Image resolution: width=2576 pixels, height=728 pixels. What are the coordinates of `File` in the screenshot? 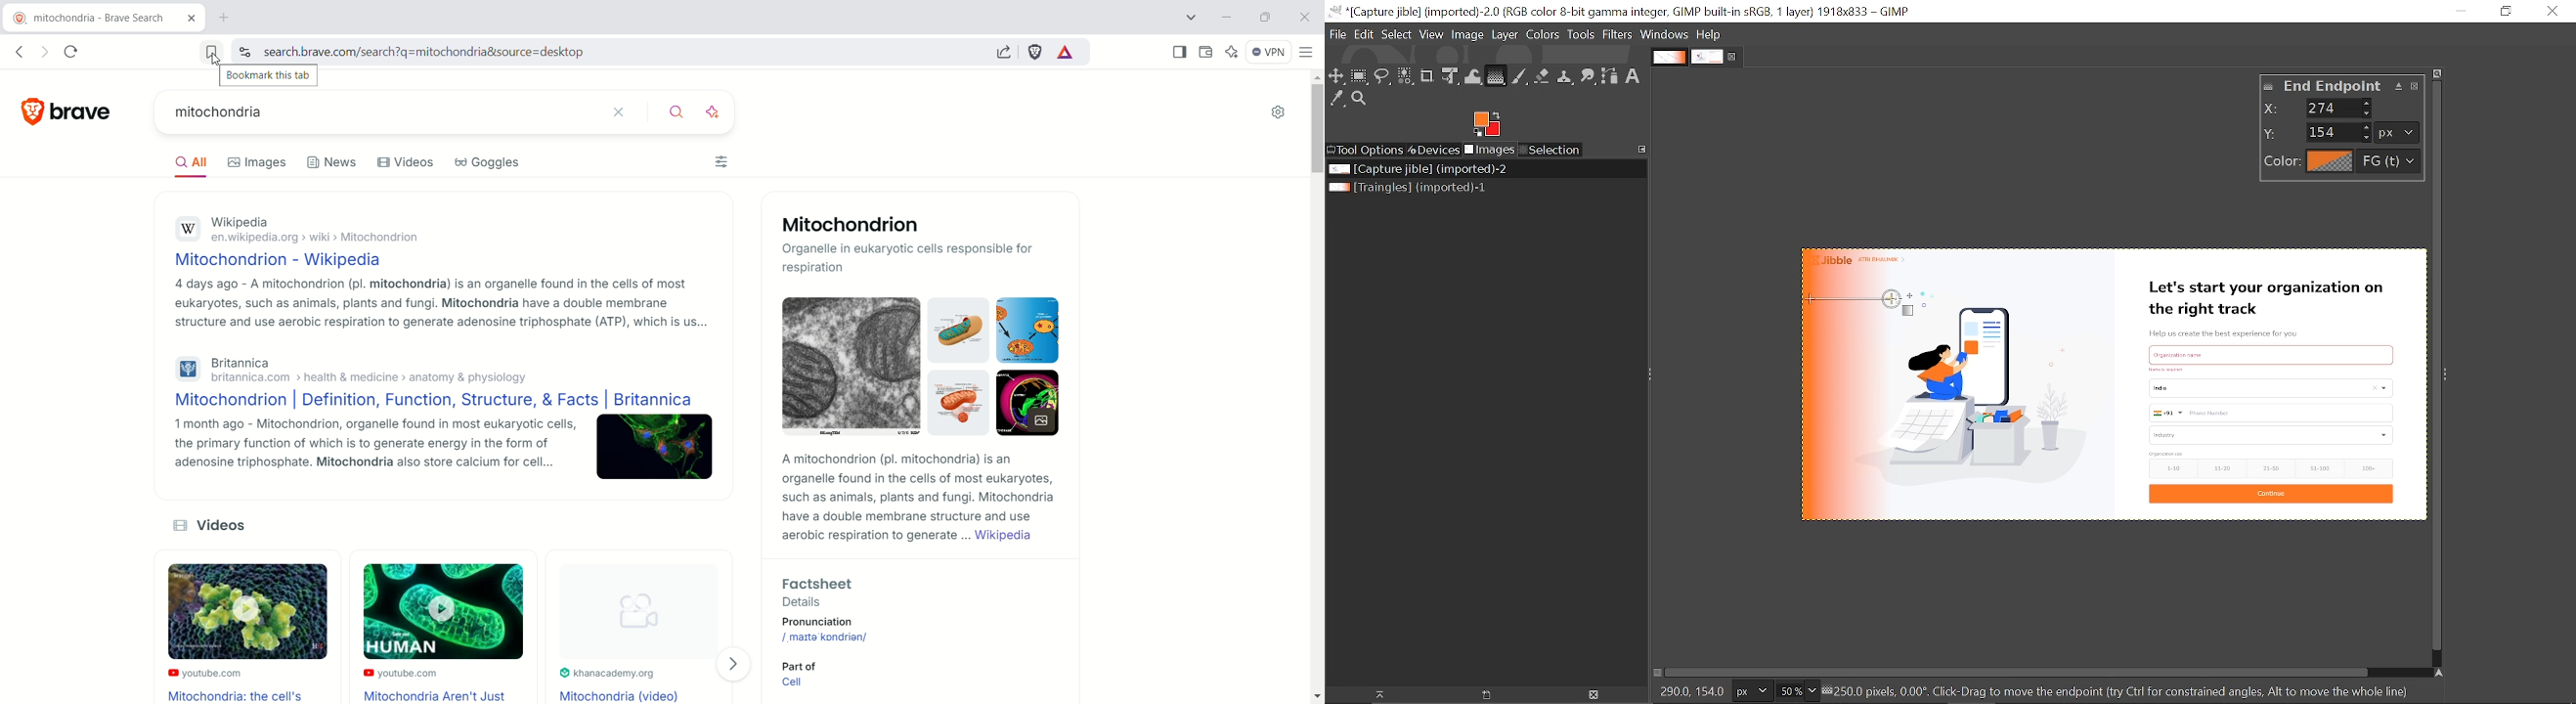 It's located at (1338, 33).